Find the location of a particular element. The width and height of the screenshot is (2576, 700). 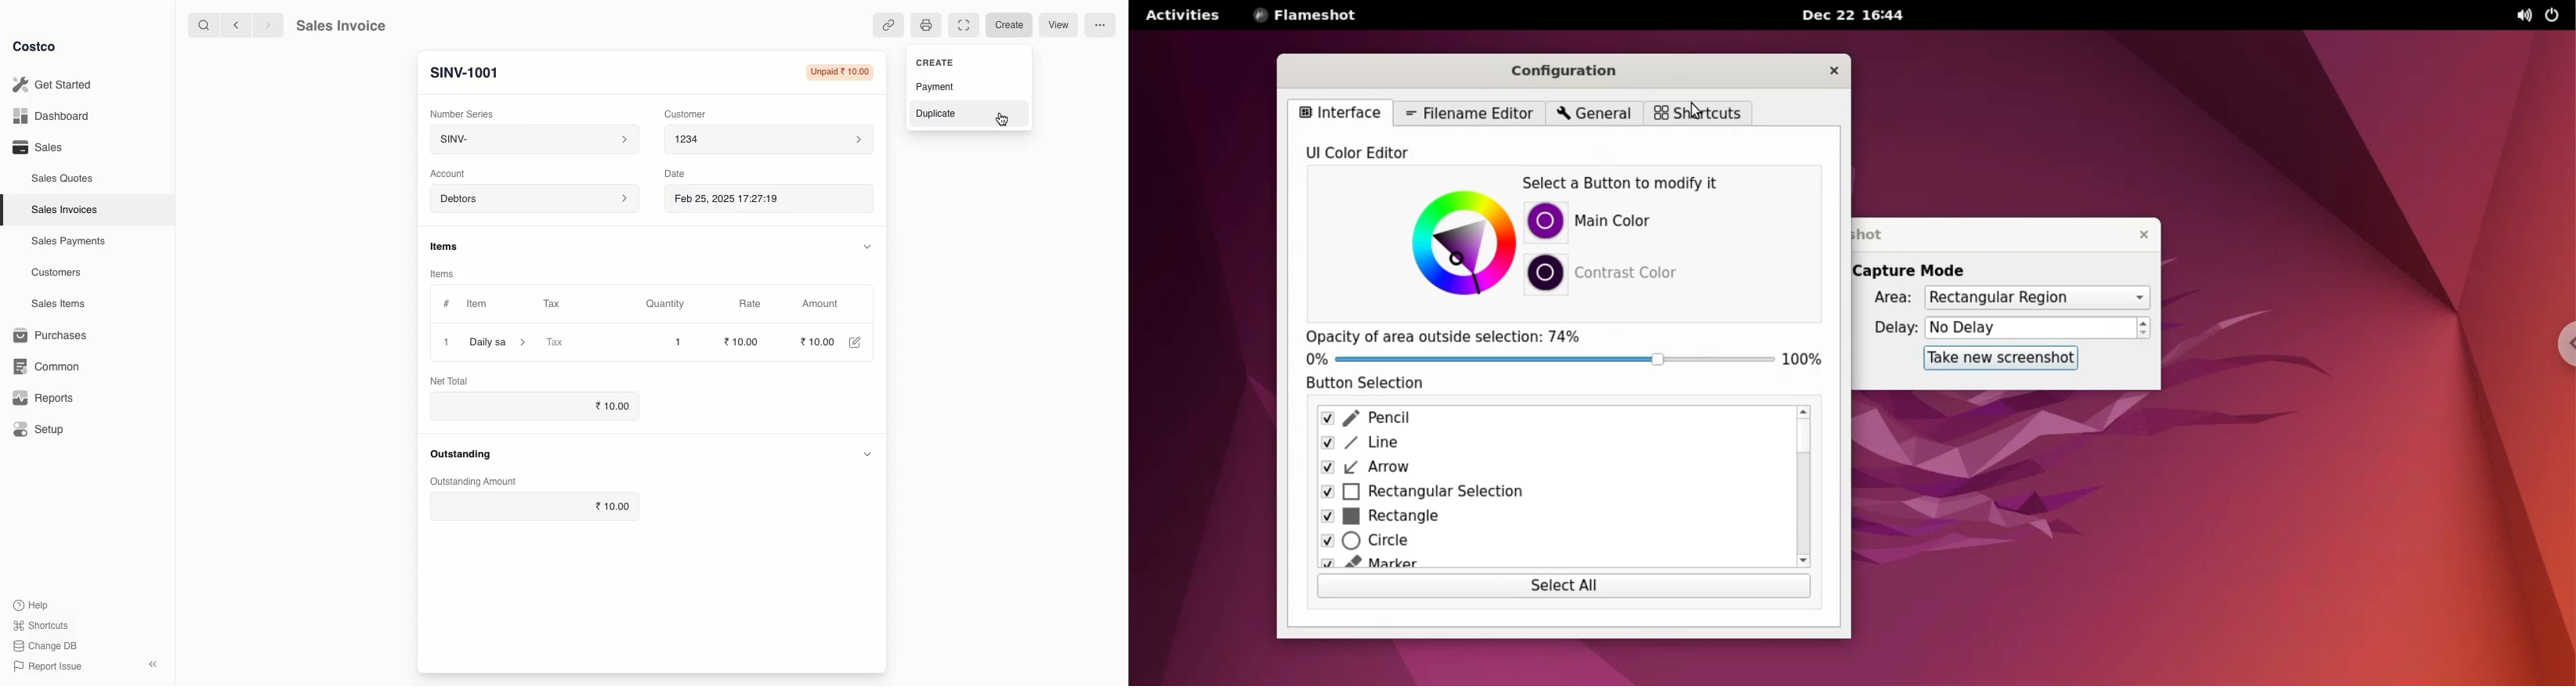

Tax is located at coordinates (556, 341).